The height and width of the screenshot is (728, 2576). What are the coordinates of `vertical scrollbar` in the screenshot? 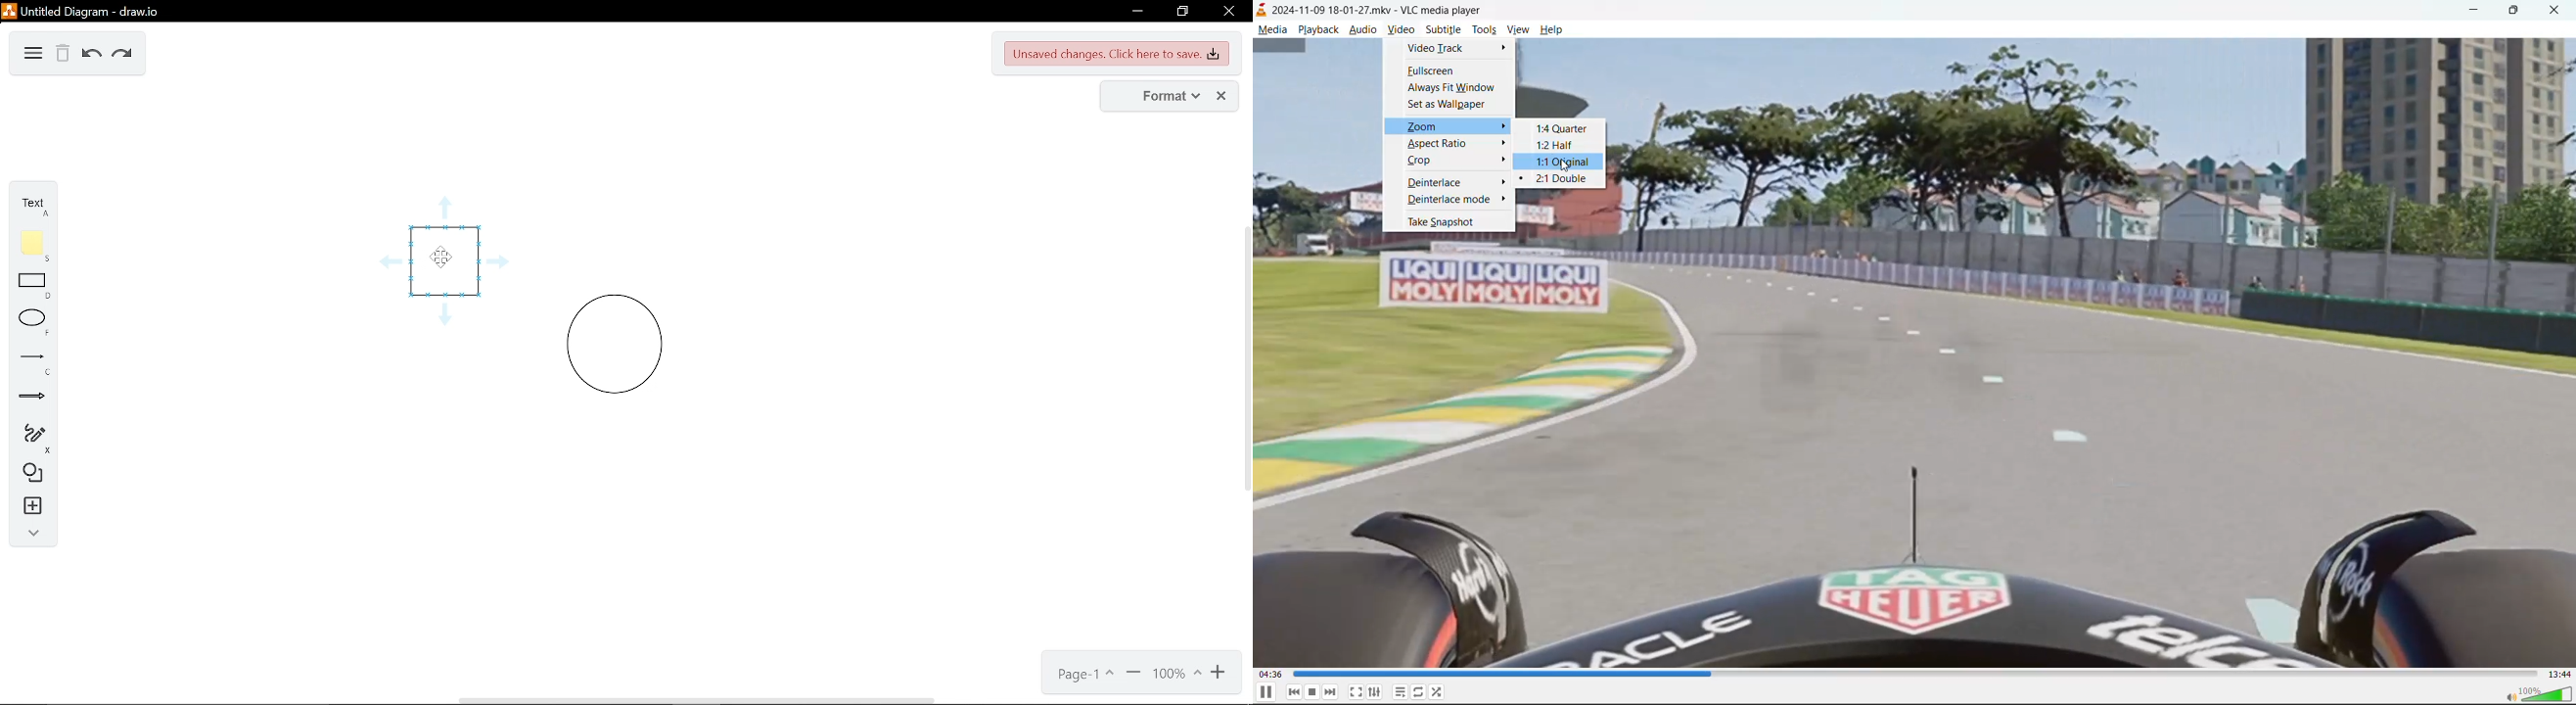 It's located at (1245, 358).